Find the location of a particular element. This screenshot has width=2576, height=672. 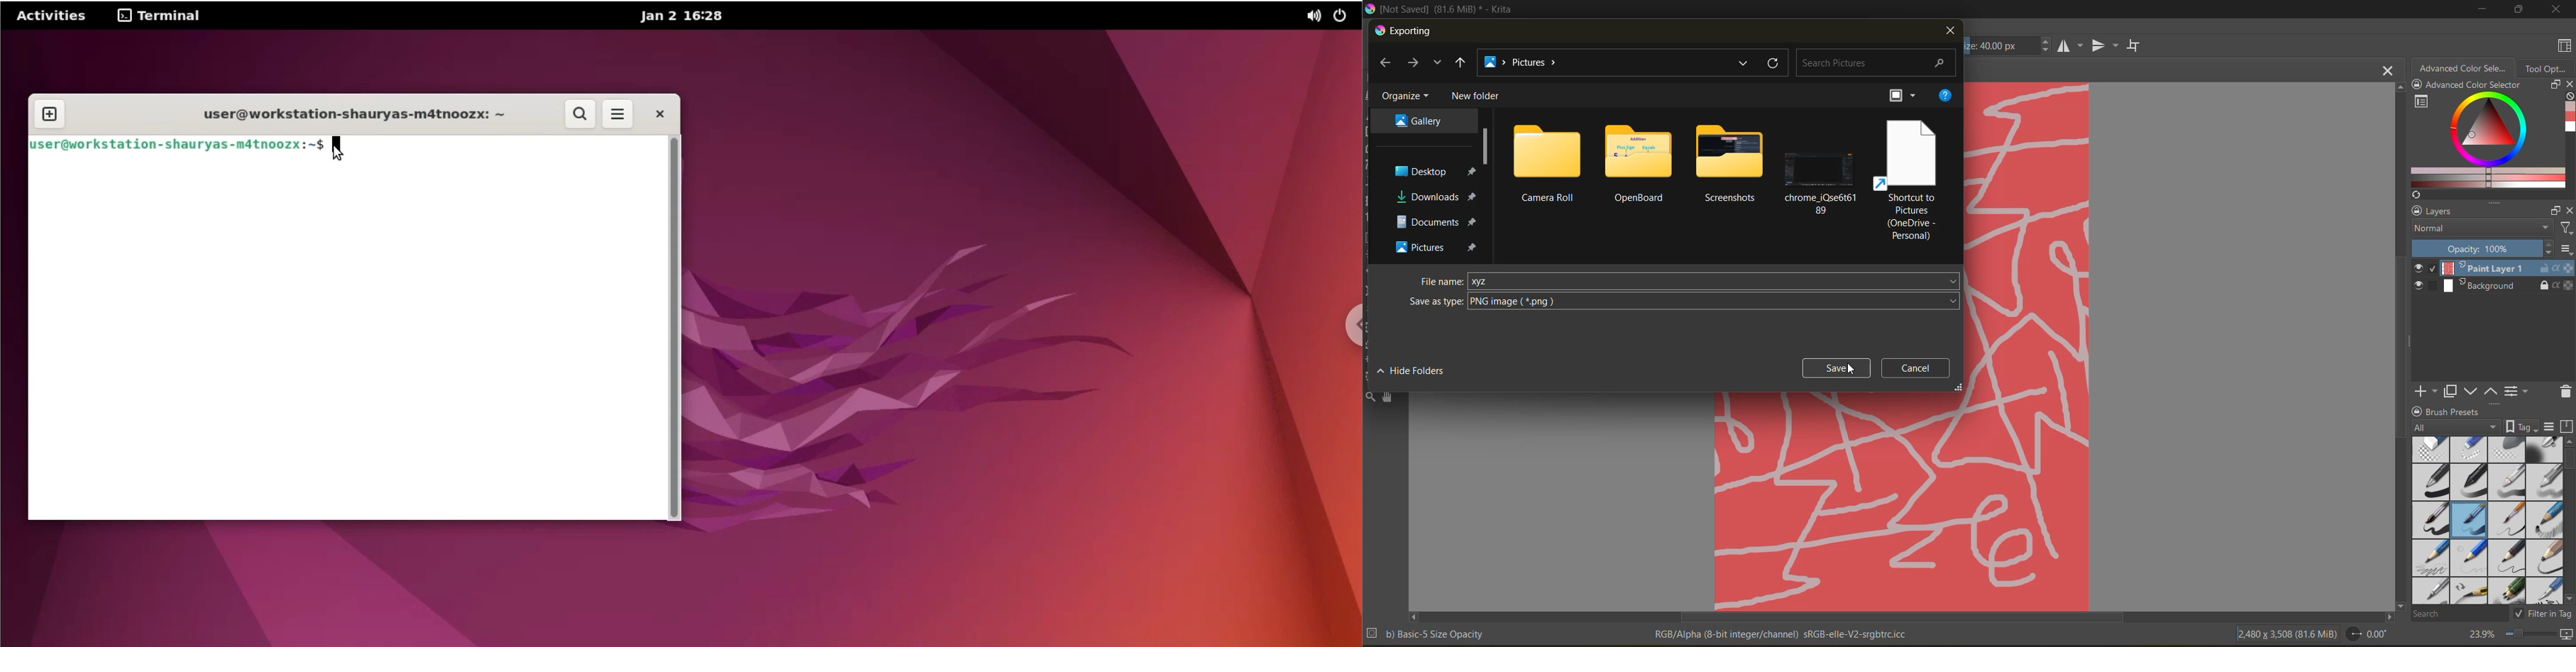

folder destination is located at coordinates (1421, 119).